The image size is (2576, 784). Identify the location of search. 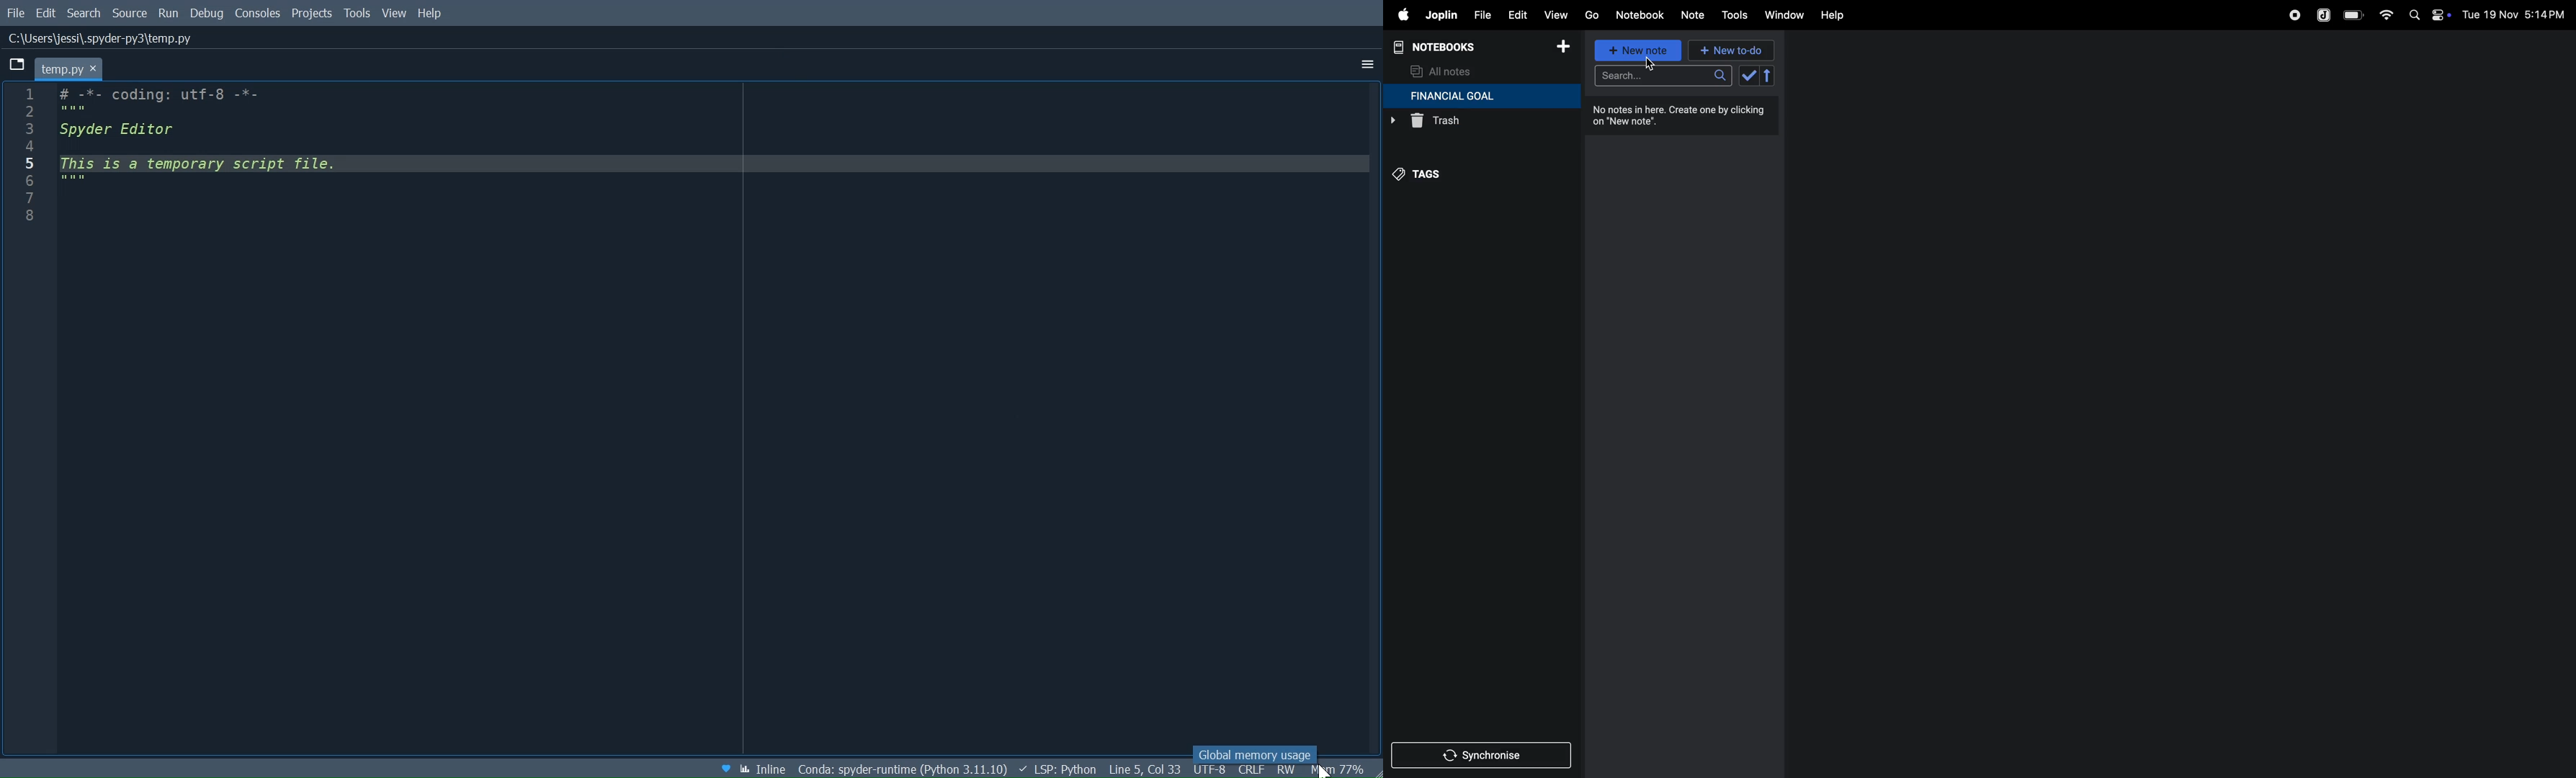
(1663, 76).